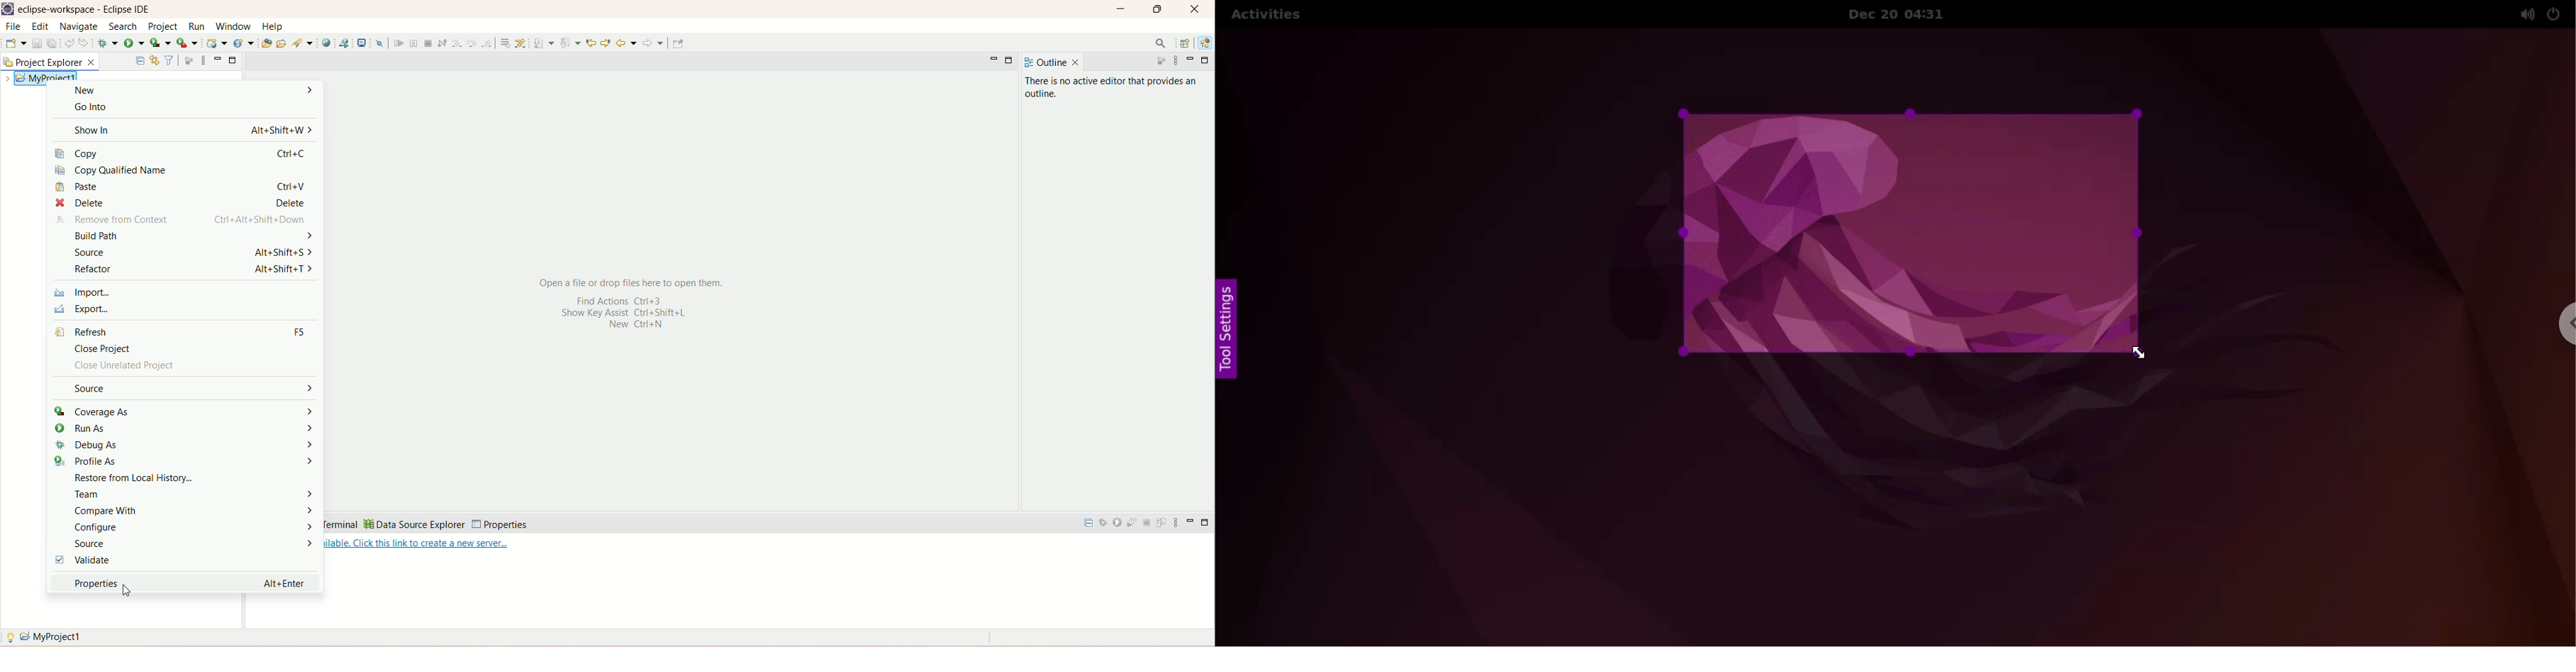 This screenshot has height=672, width=2576. What do you see at coordinates (413, 43) in the screenshot?
I see `suspend` at bounding box center [413, 43].